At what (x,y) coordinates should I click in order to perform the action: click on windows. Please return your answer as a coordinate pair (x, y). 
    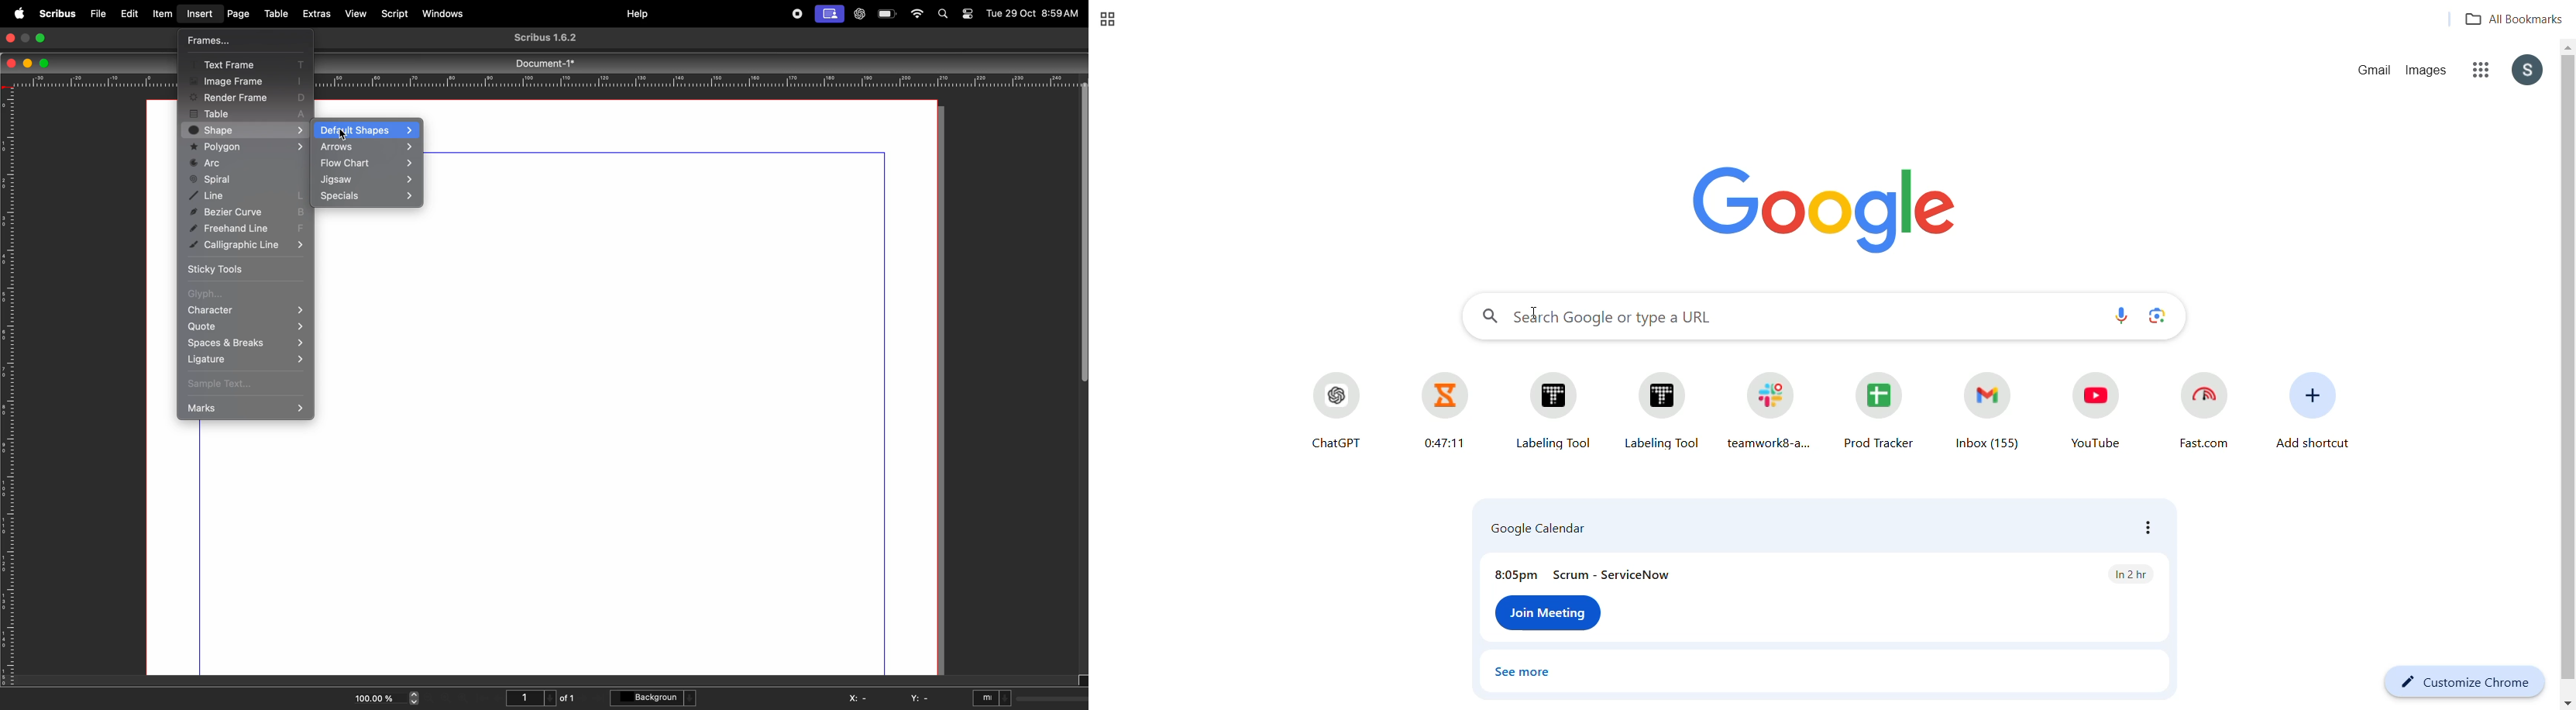
    Looking at the image, I should click on (445, 13).